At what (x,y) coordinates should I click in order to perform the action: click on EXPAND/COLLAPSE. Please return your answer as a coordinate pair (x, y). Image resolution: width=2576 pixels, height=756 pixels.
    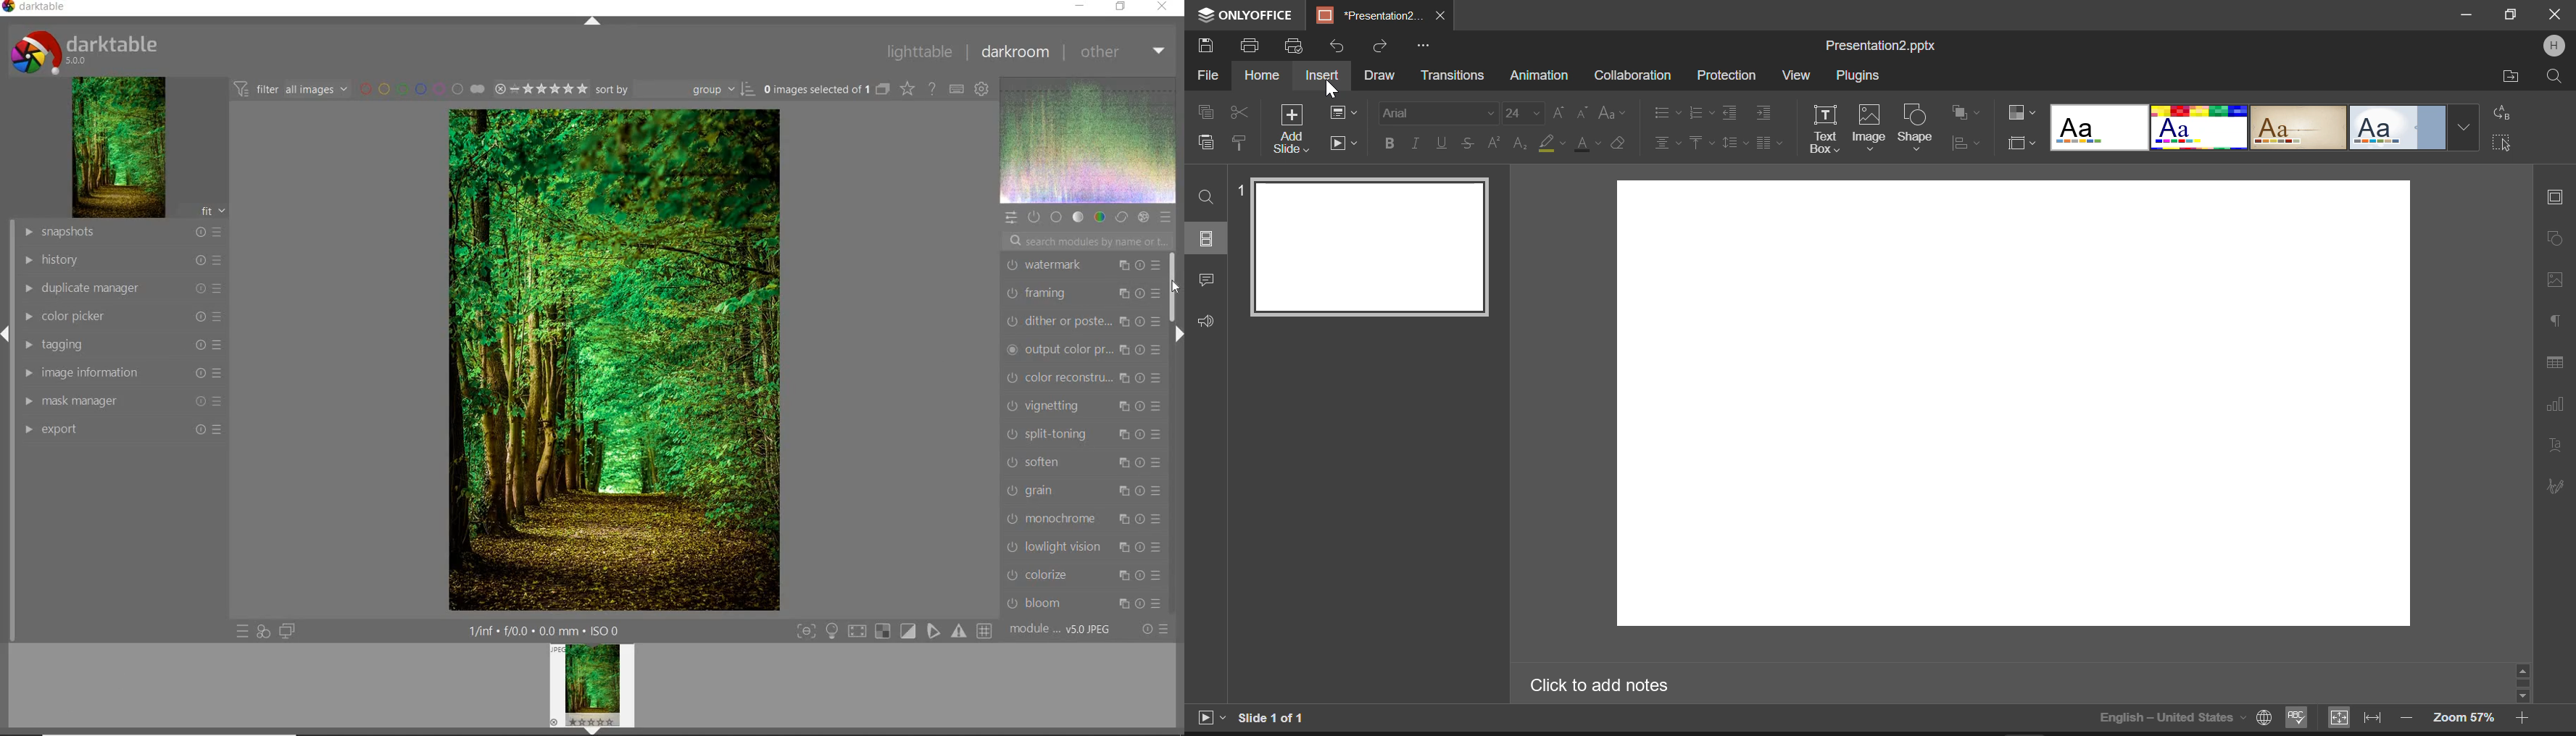
    Looking at the image, I should click on (1178, 336).